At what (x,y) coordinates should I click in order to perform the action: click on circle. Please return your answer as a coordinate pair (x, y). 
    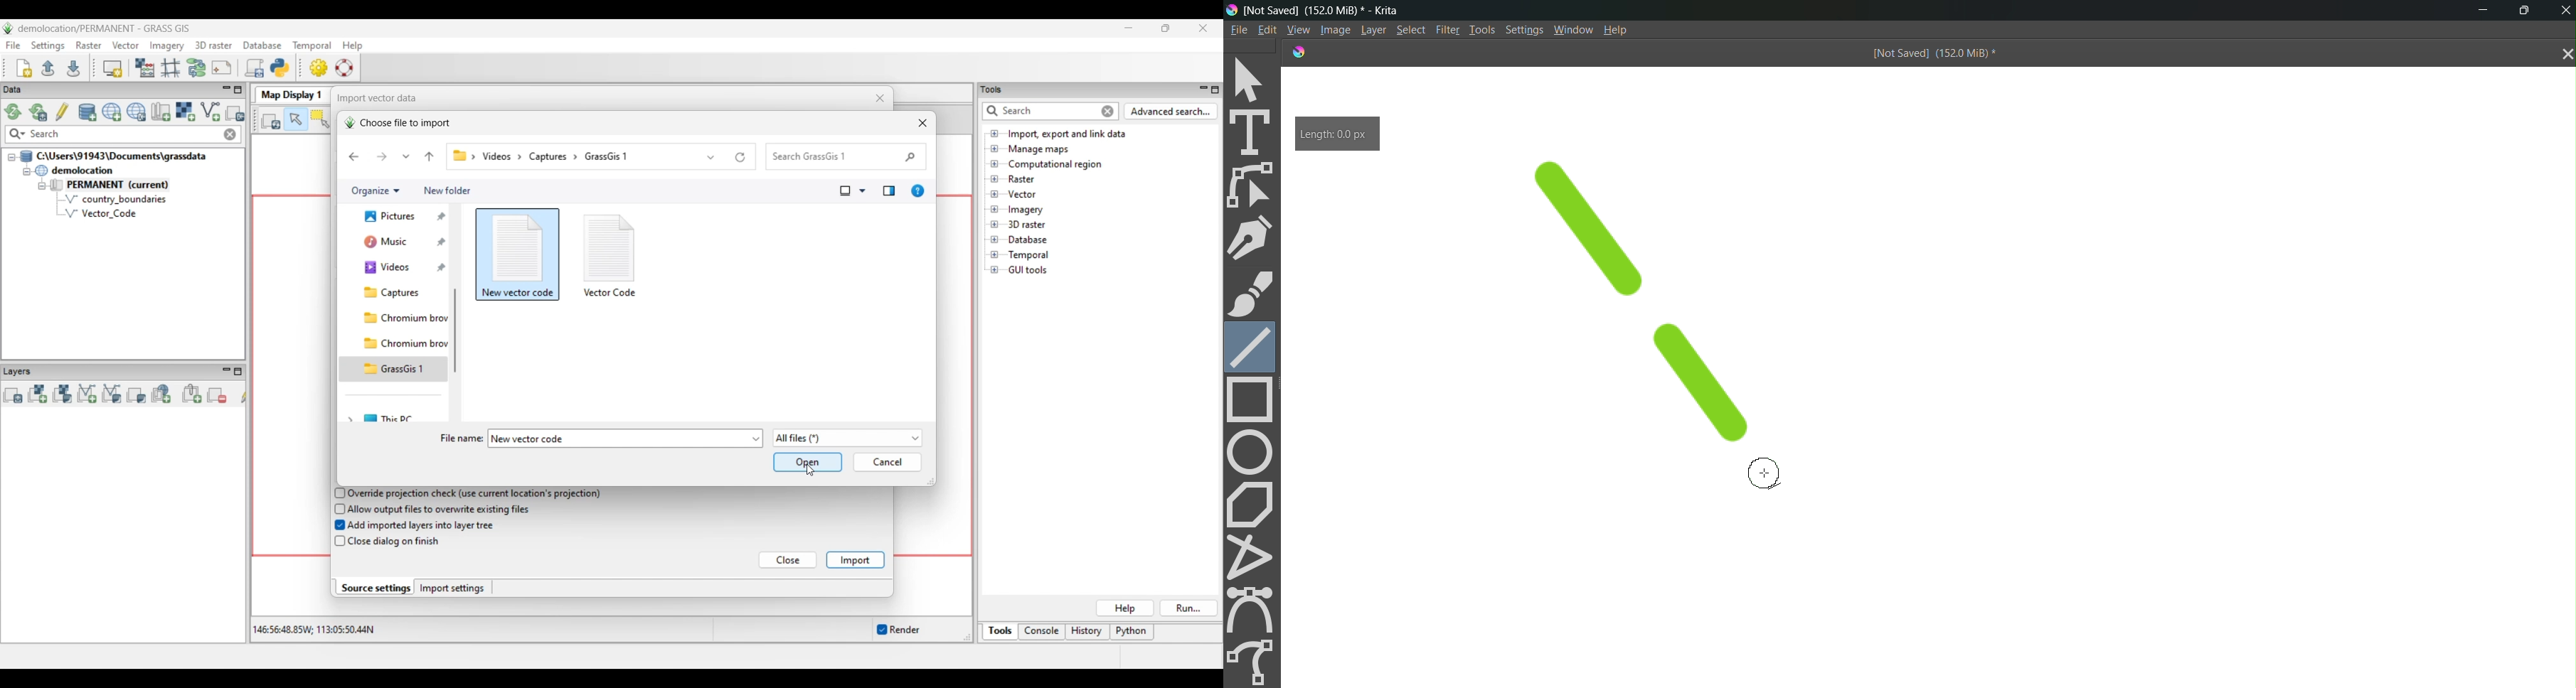
    Looking at the image, I should click on (1252, 451).